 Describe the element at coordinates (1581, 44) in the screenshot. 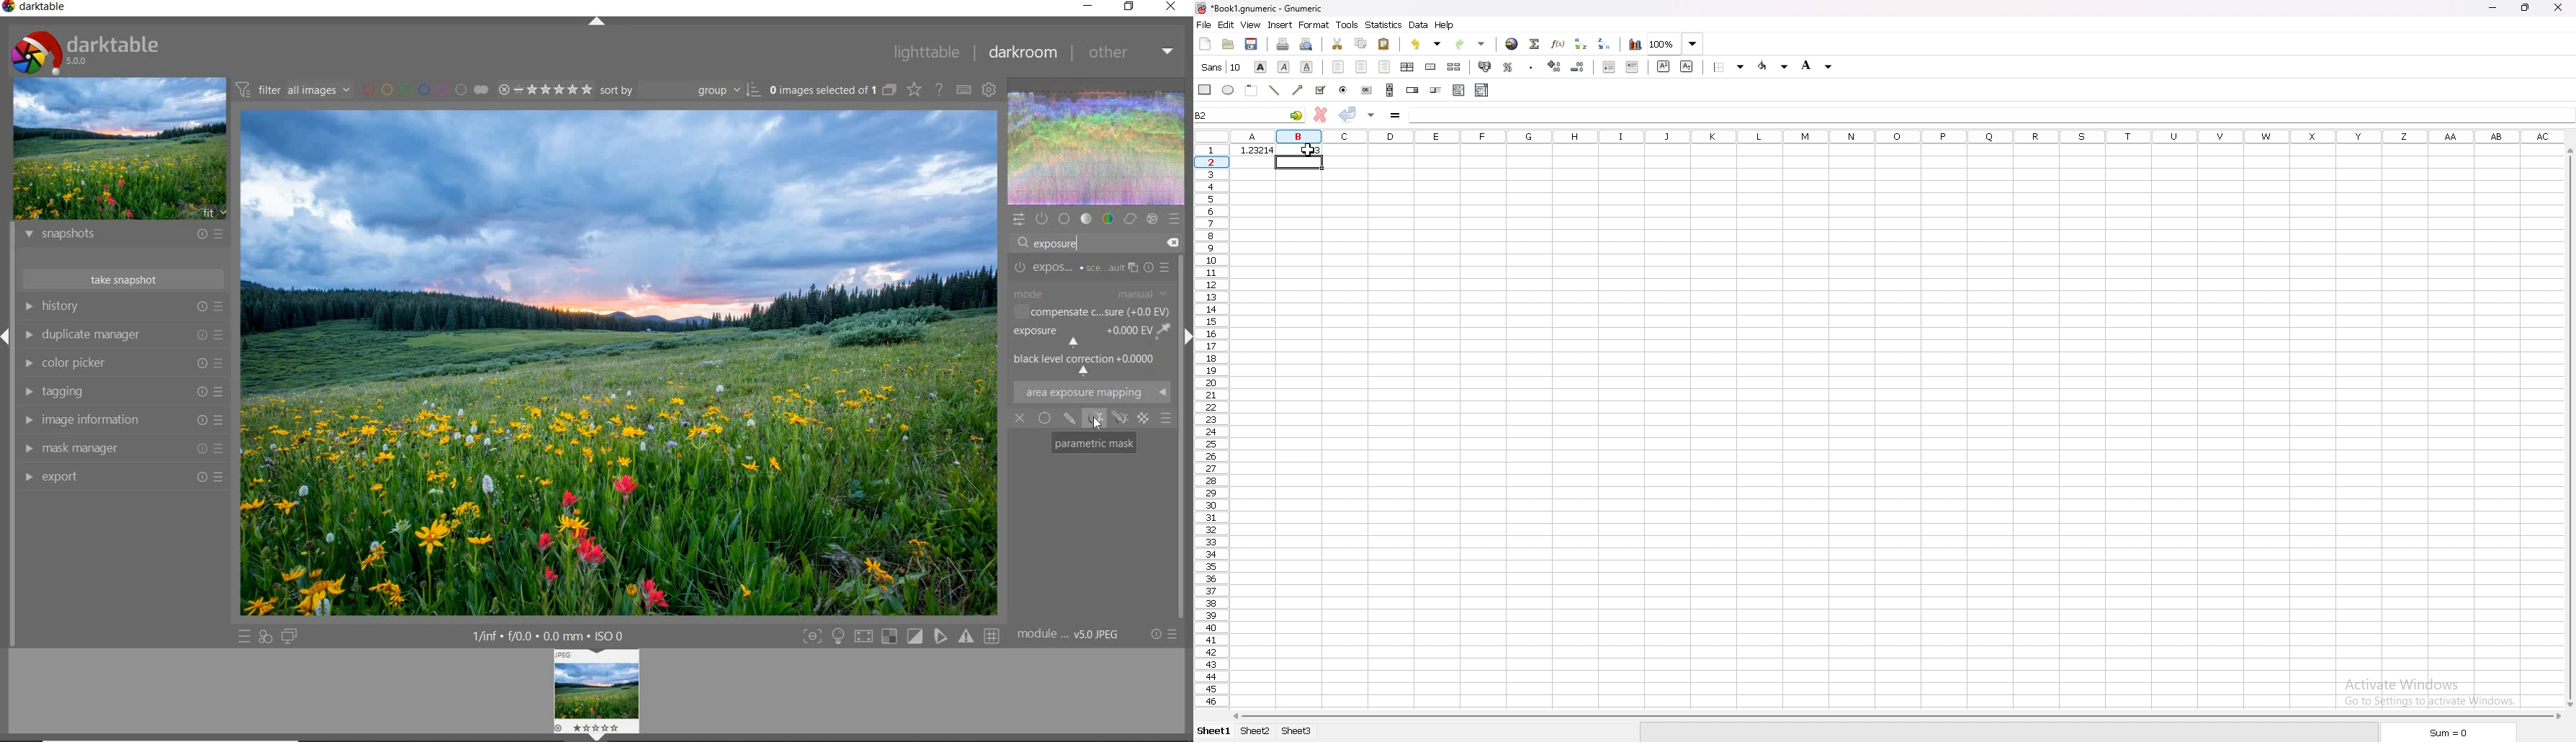

I see `sort ascending` at that location.